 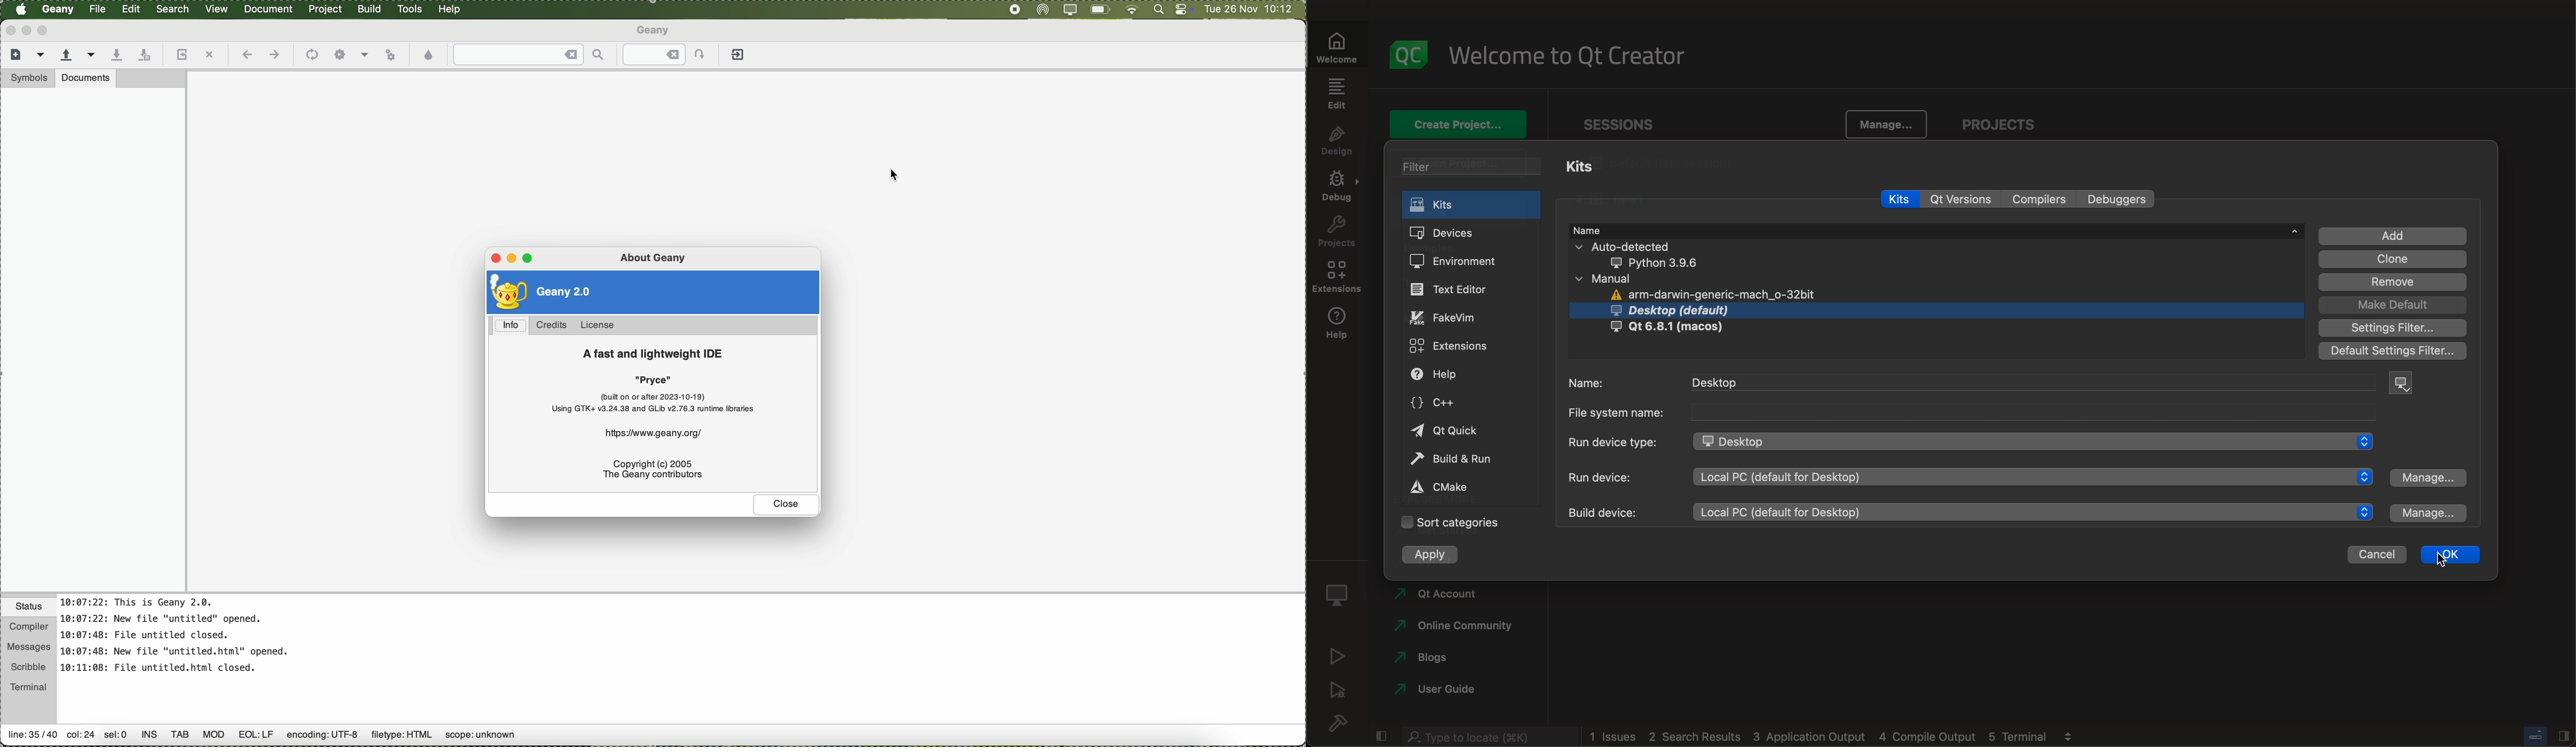 What do you see at coordinates (1445, 690) in the screenshot?
I see `user guide` at bounding box center [1445, 690].